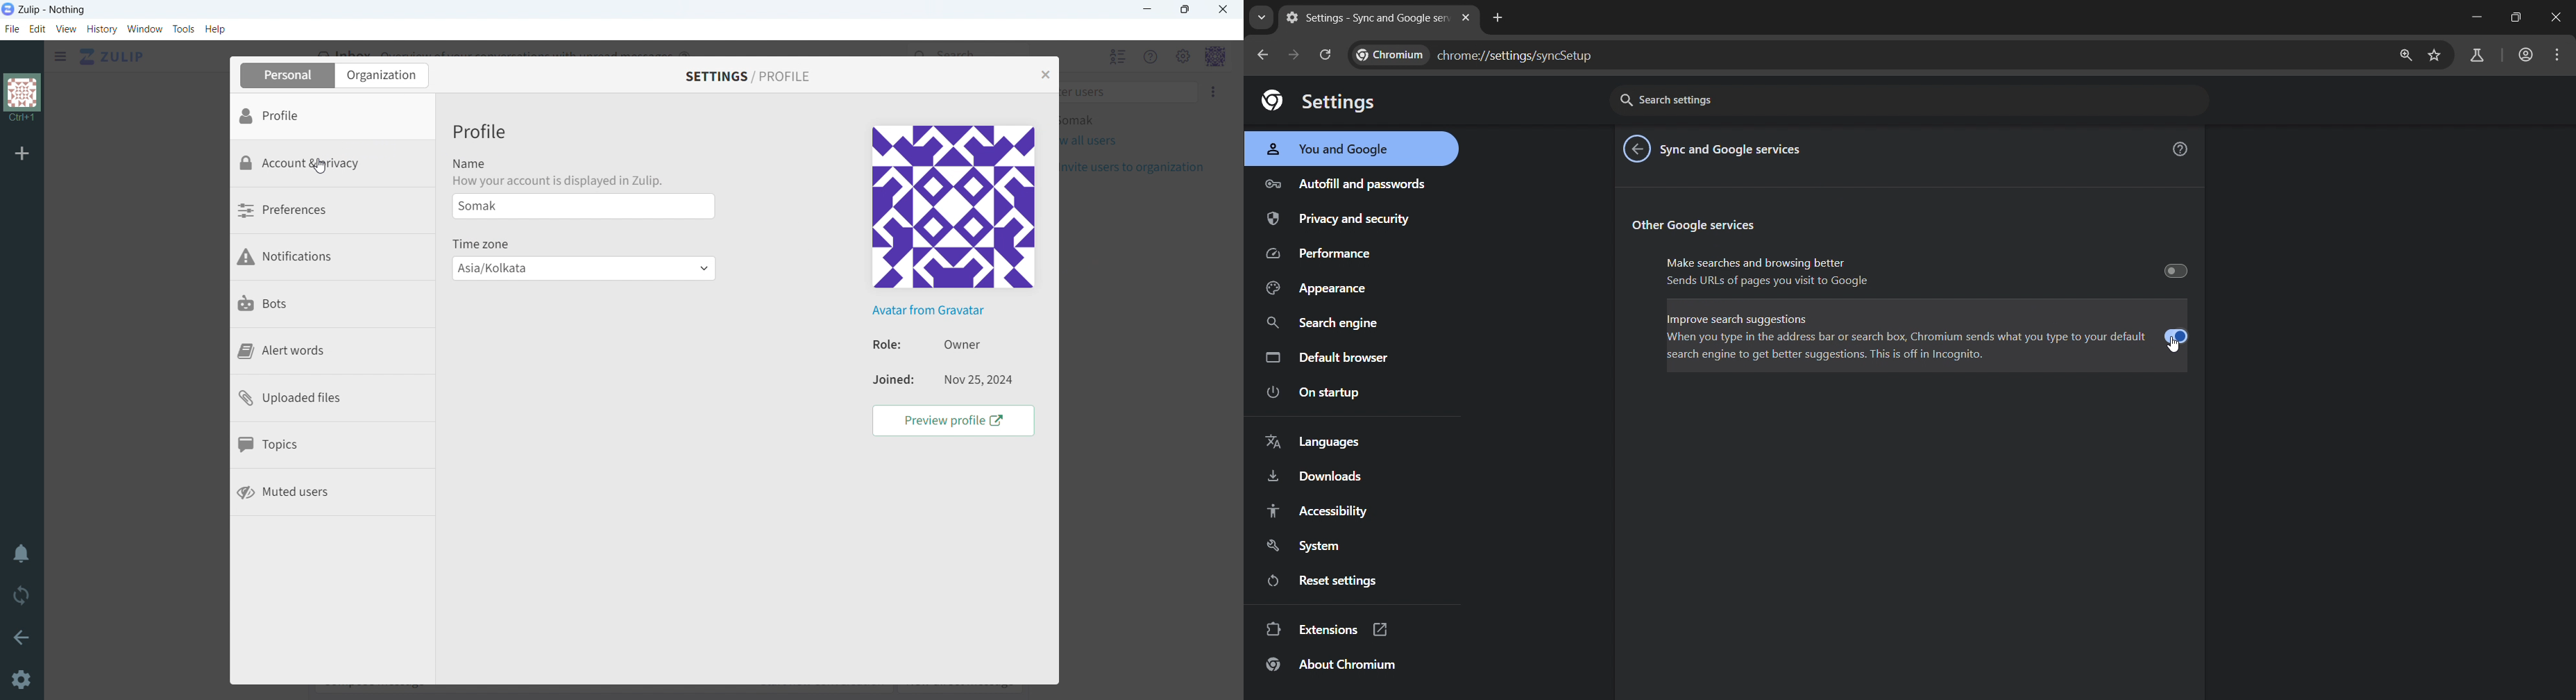 This screenshot has width=2576, height=700. Describe the element at coordinates (22, 152) in the screenshot. I see `add organization` at that location.